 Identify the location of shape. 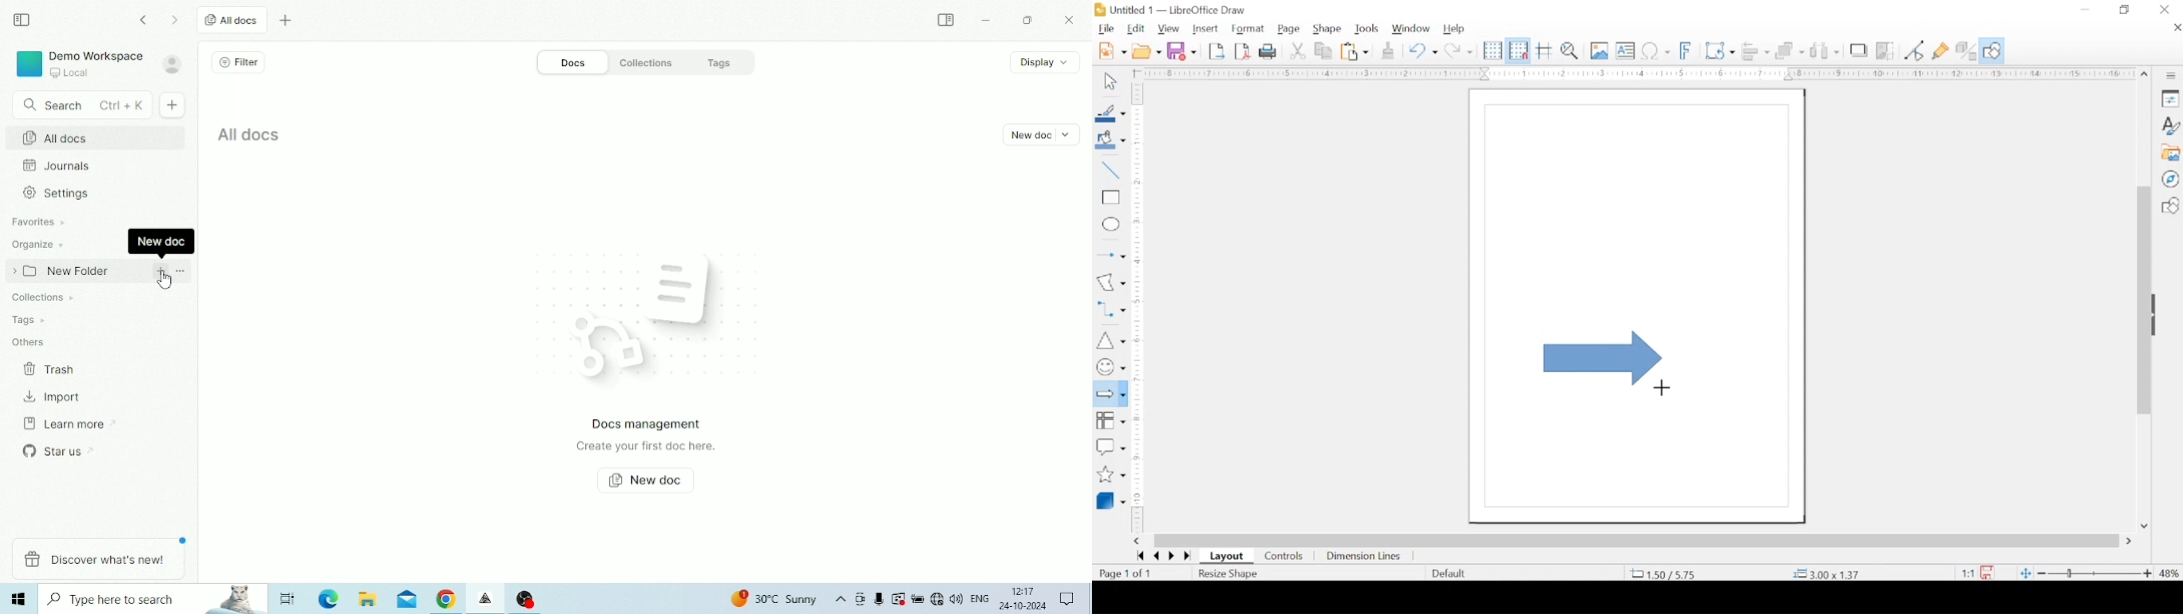
(1327, 29).